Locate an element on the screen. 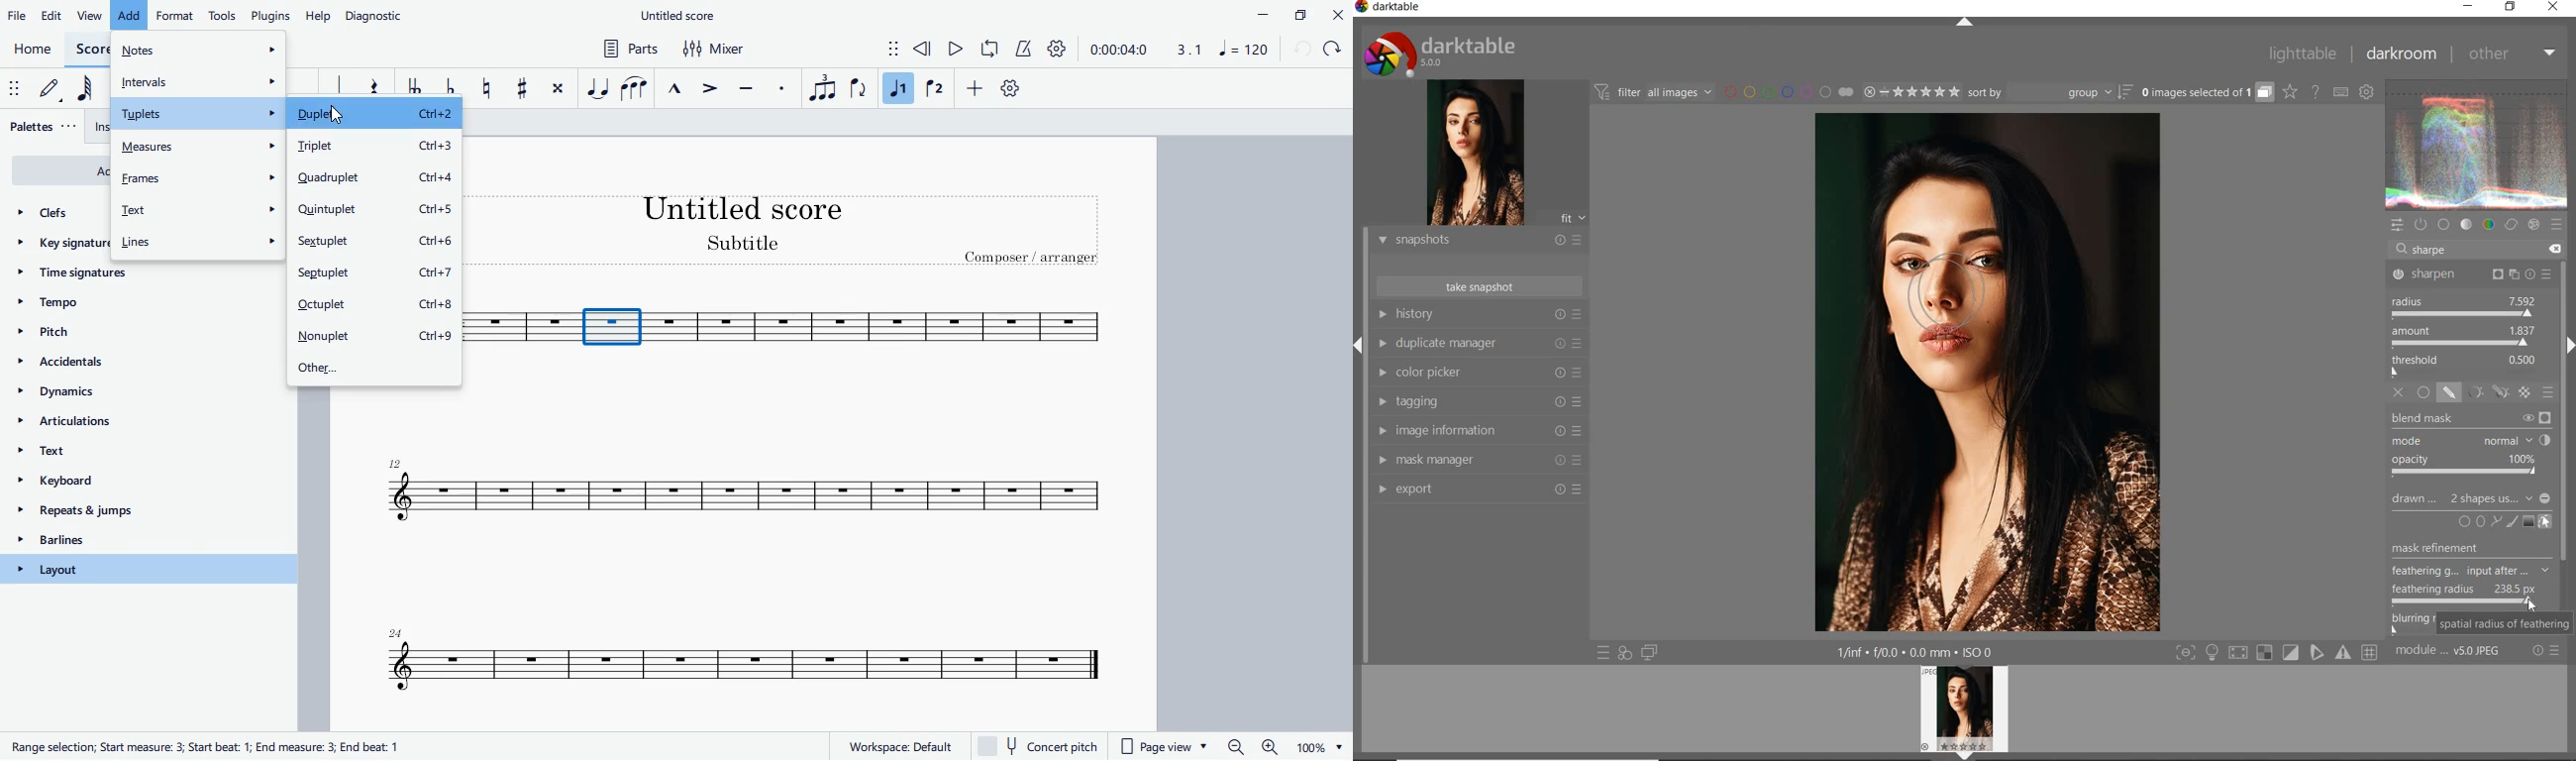 Image resolution: width=2576 pixels, height=784 pixels. MAASK MANAGER is located at coordinates (1478, 461).